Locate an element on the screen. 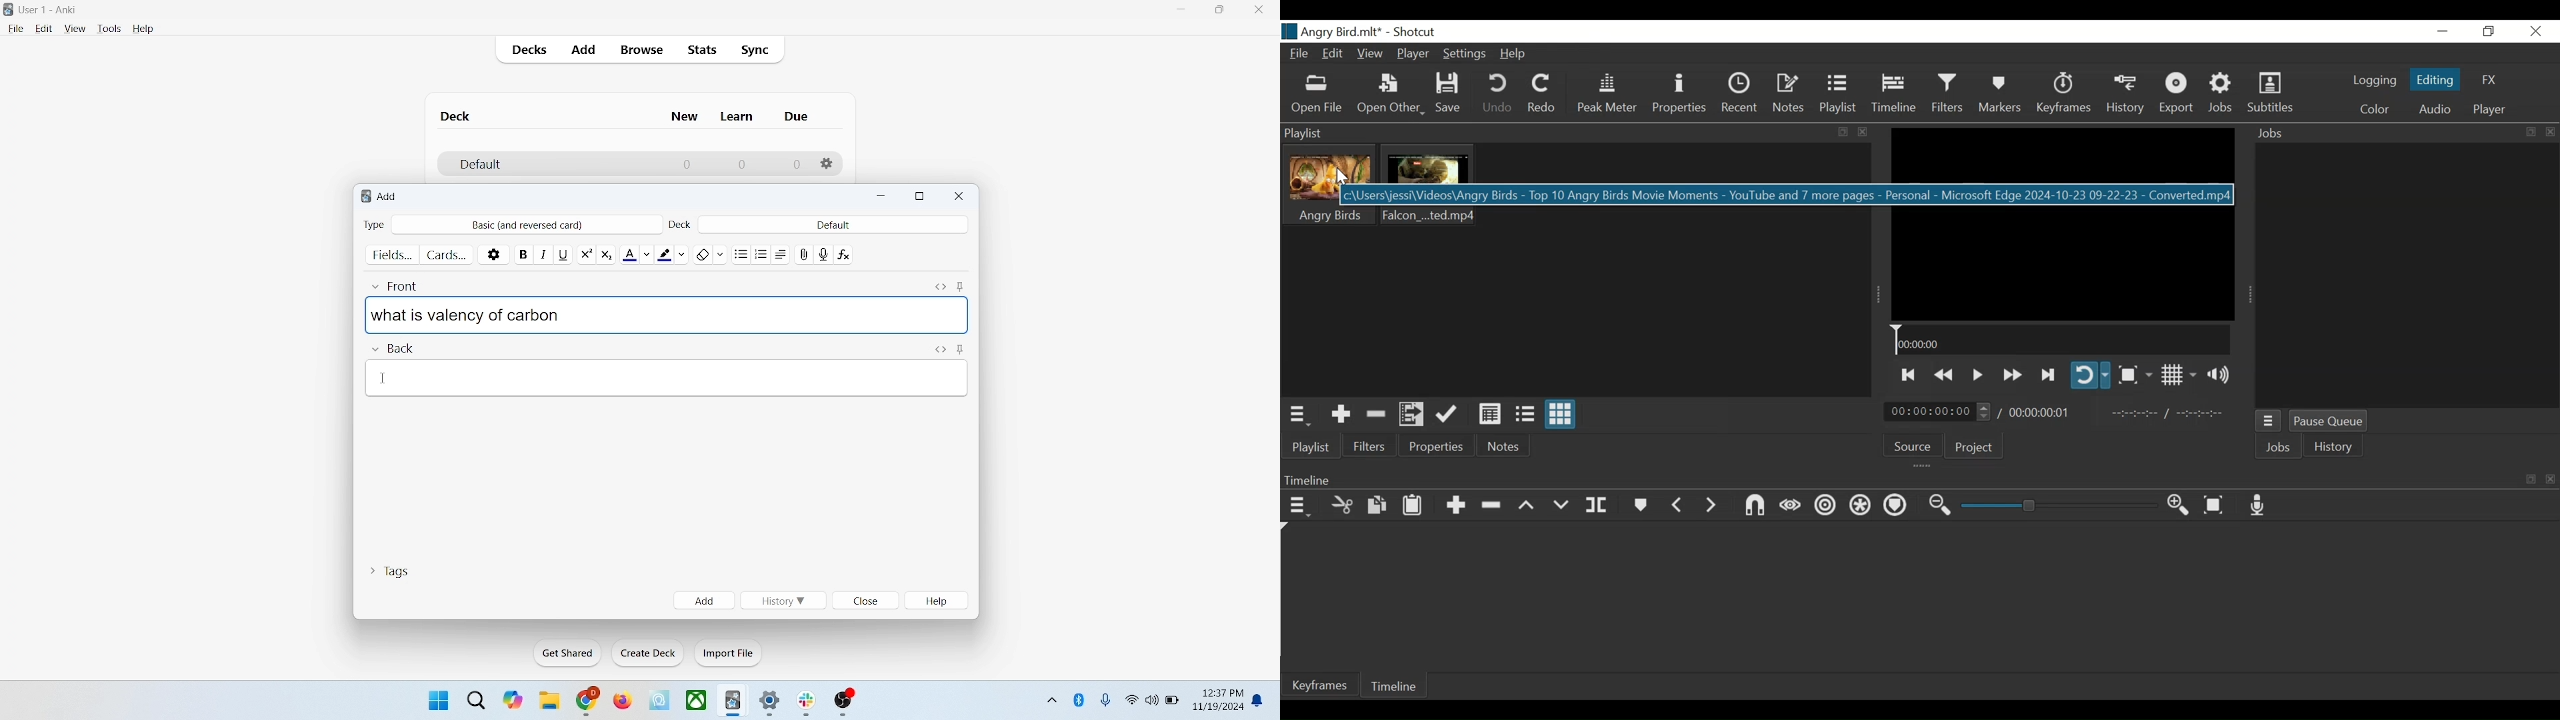 This screenshot has width=2576, height=728. ordered list is located at coordinates (764, 255).